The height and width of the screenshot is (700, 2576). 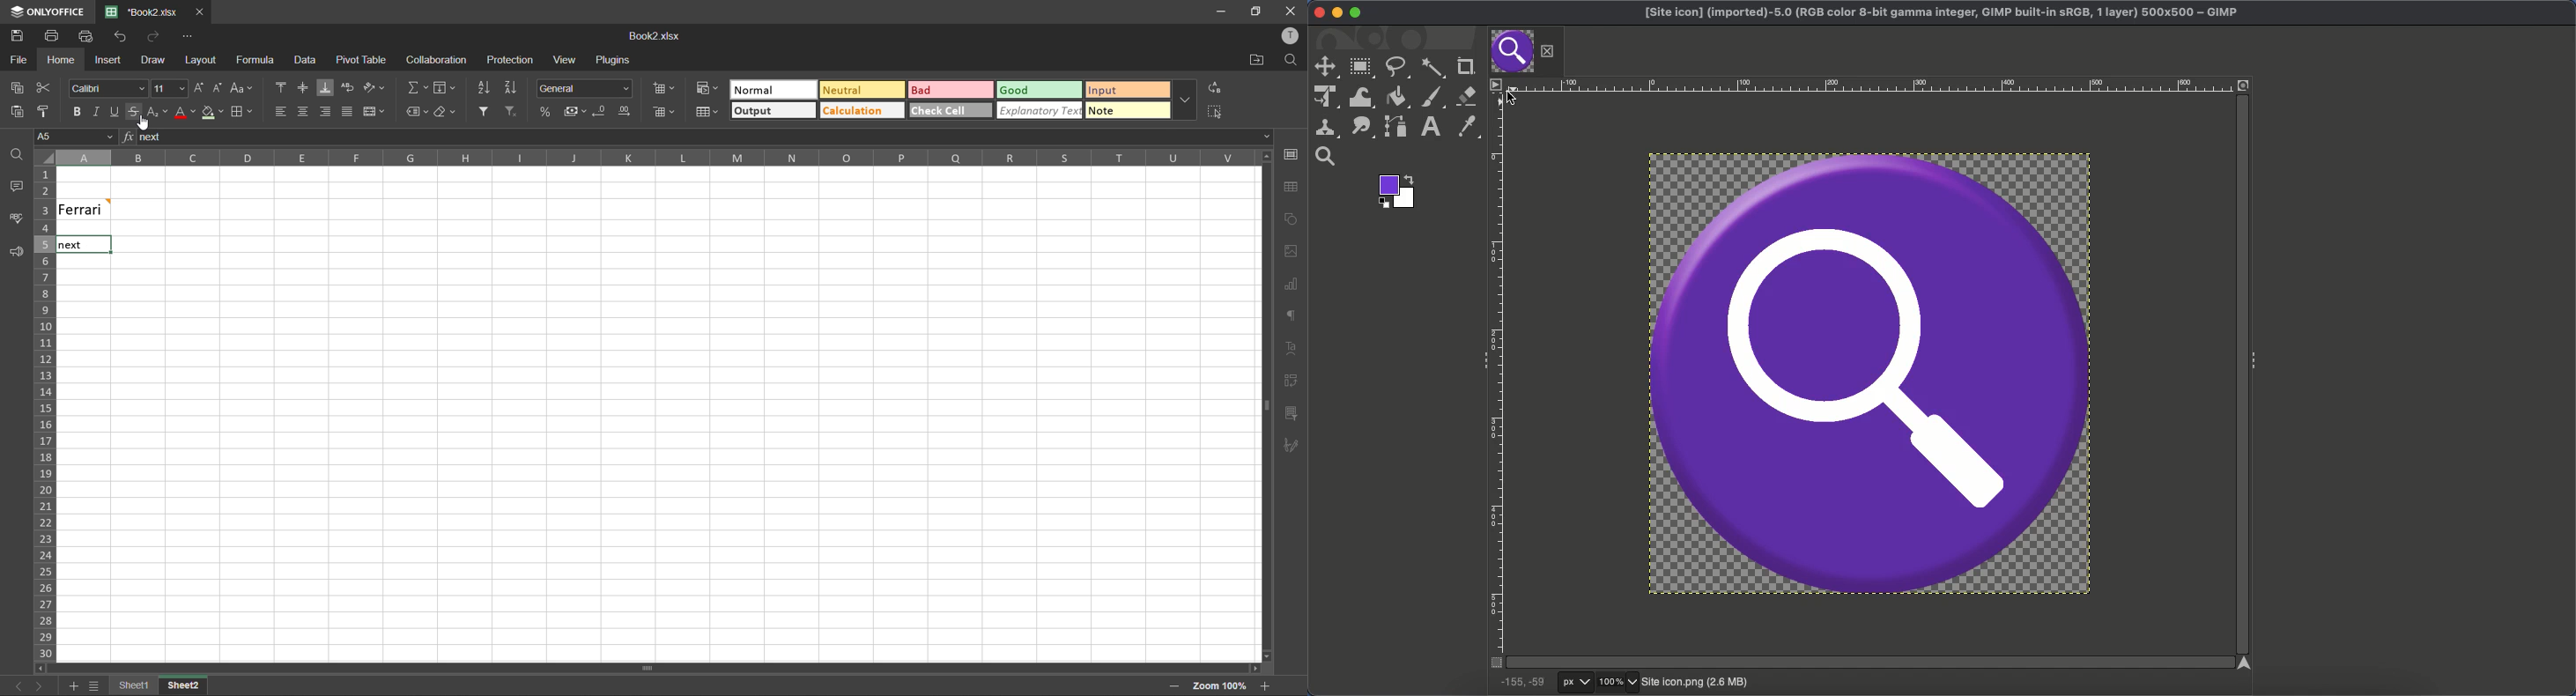 I want to click on cell address, so click(x=77, y=136).